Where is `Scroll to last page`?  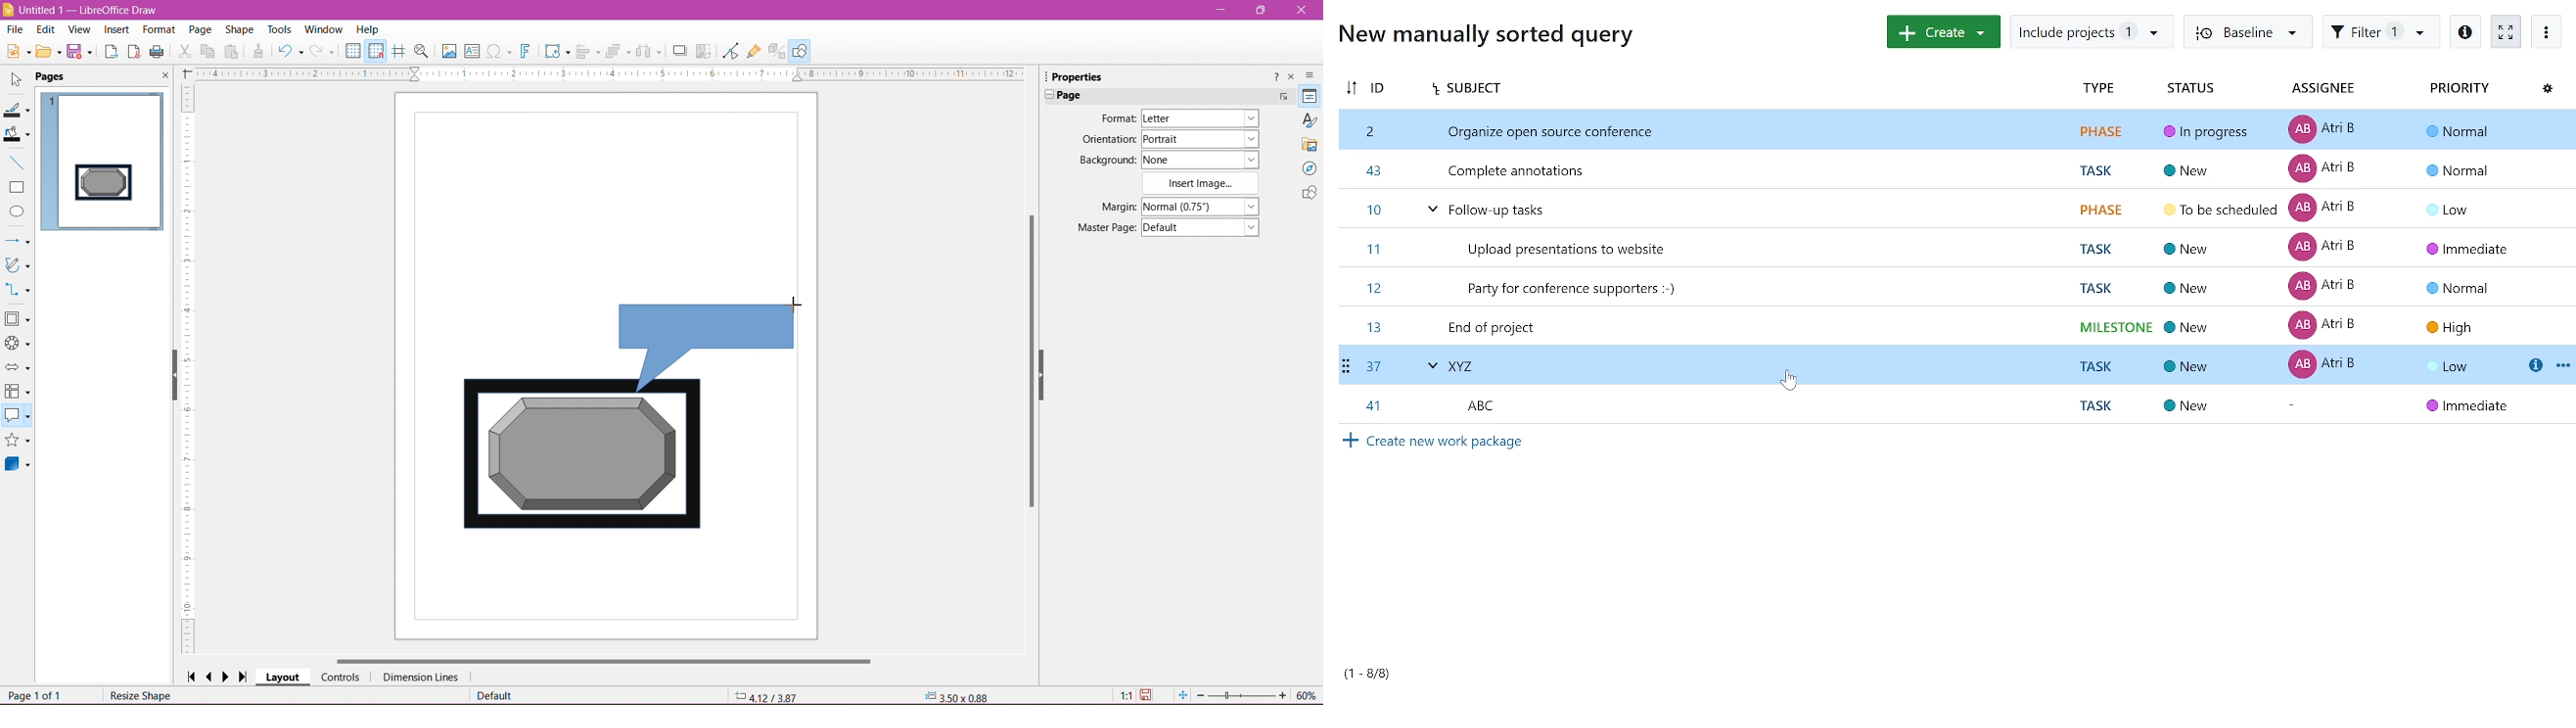
Scroll to last page is located at coordinates (248, 675).